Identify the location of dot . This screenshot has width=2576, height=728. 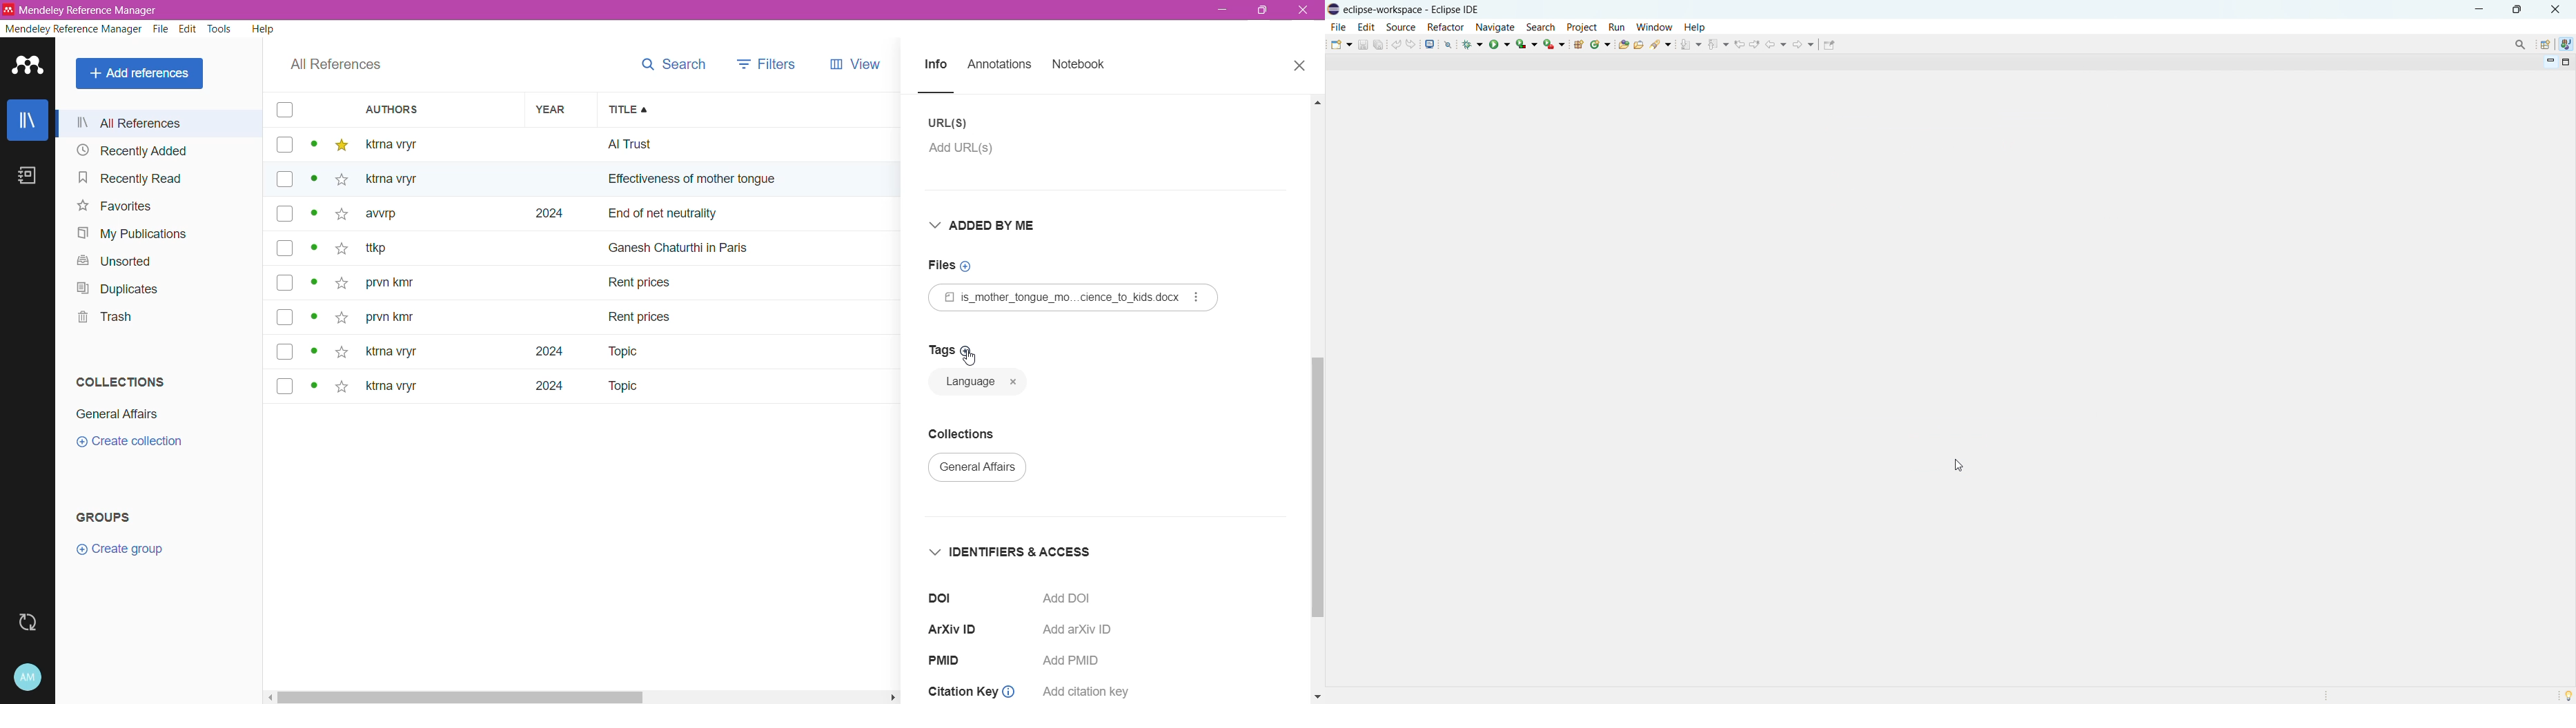
(310, 388).